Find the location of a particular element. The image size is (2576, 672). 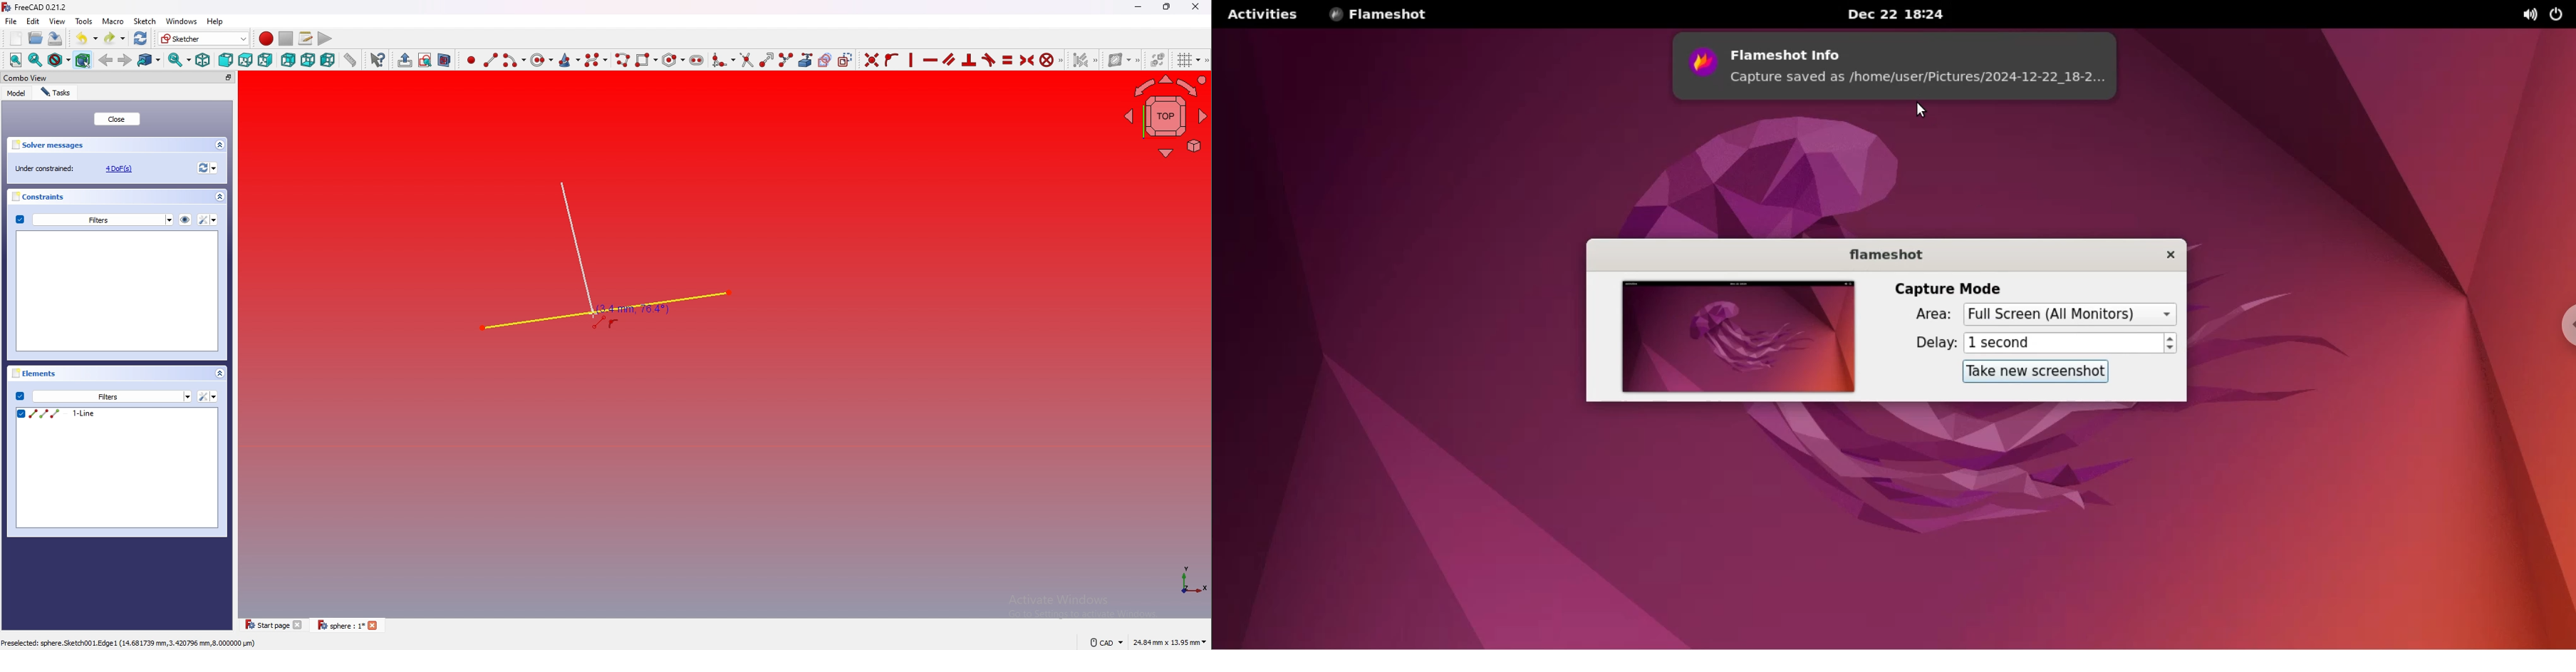

Toggle grid is located at coordinates (1186, 60).